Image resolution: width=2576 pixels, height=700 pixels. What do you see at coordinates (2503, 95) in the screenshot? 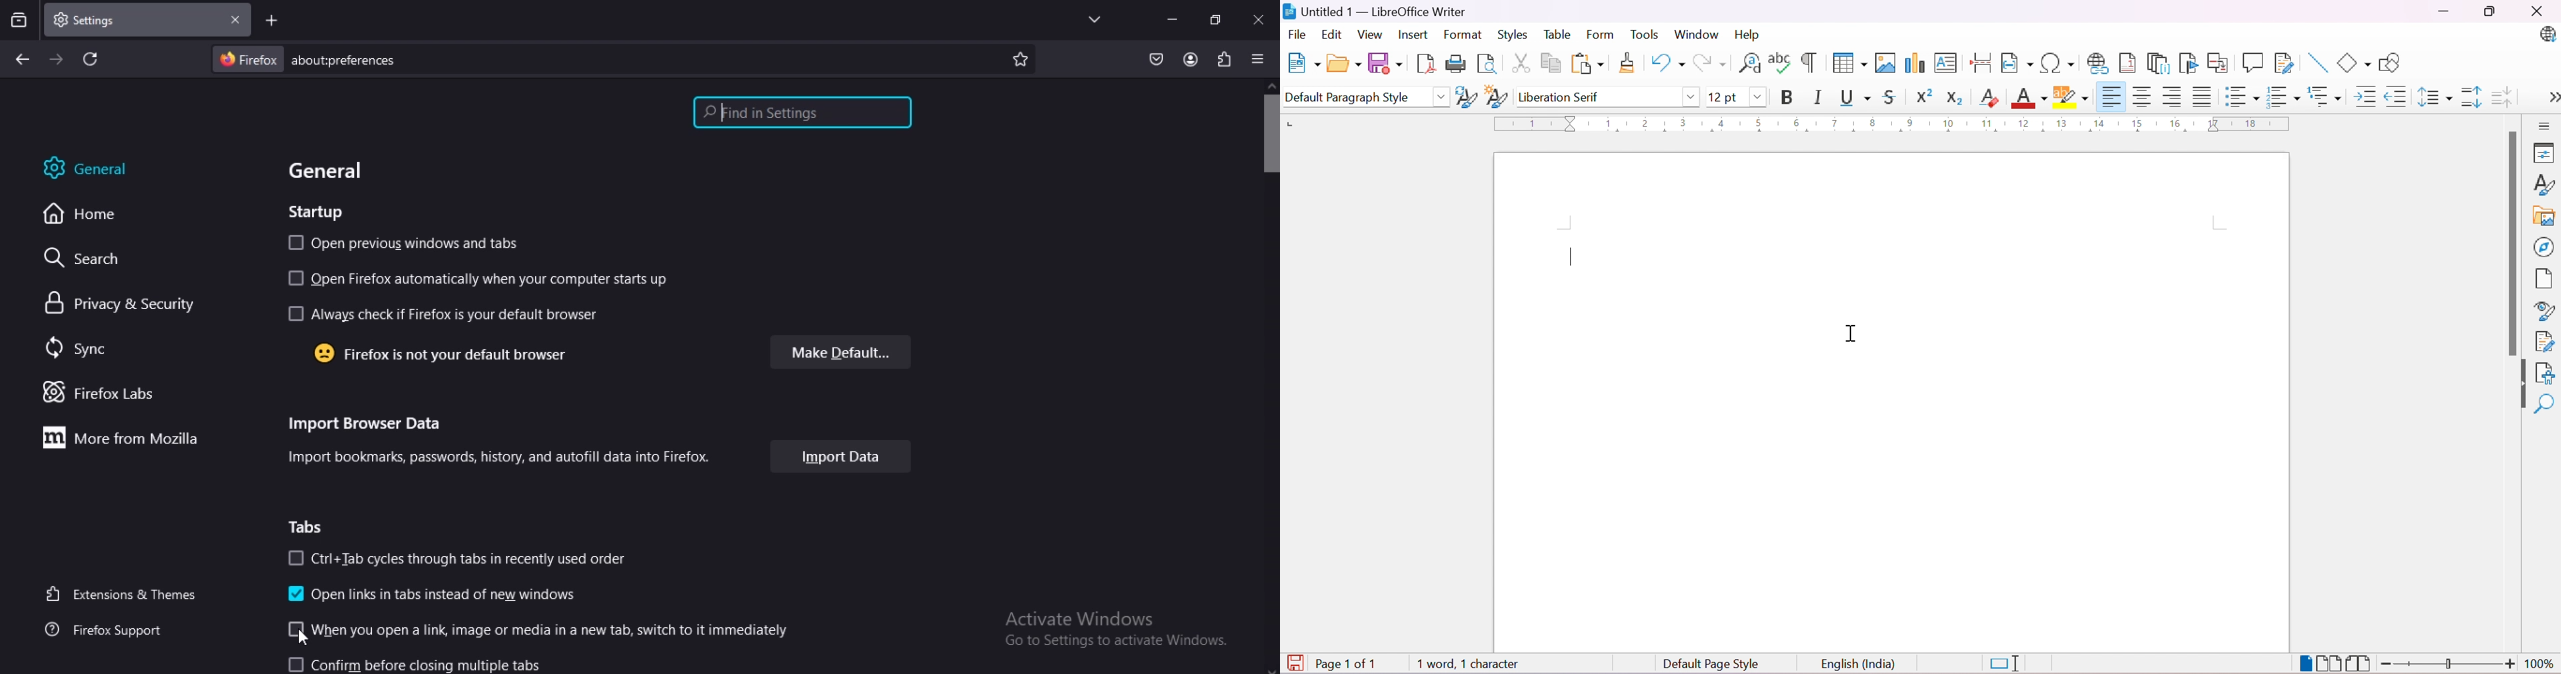
I see `Decrease Paragraph Spacing` at bounding box center [2503, 95].